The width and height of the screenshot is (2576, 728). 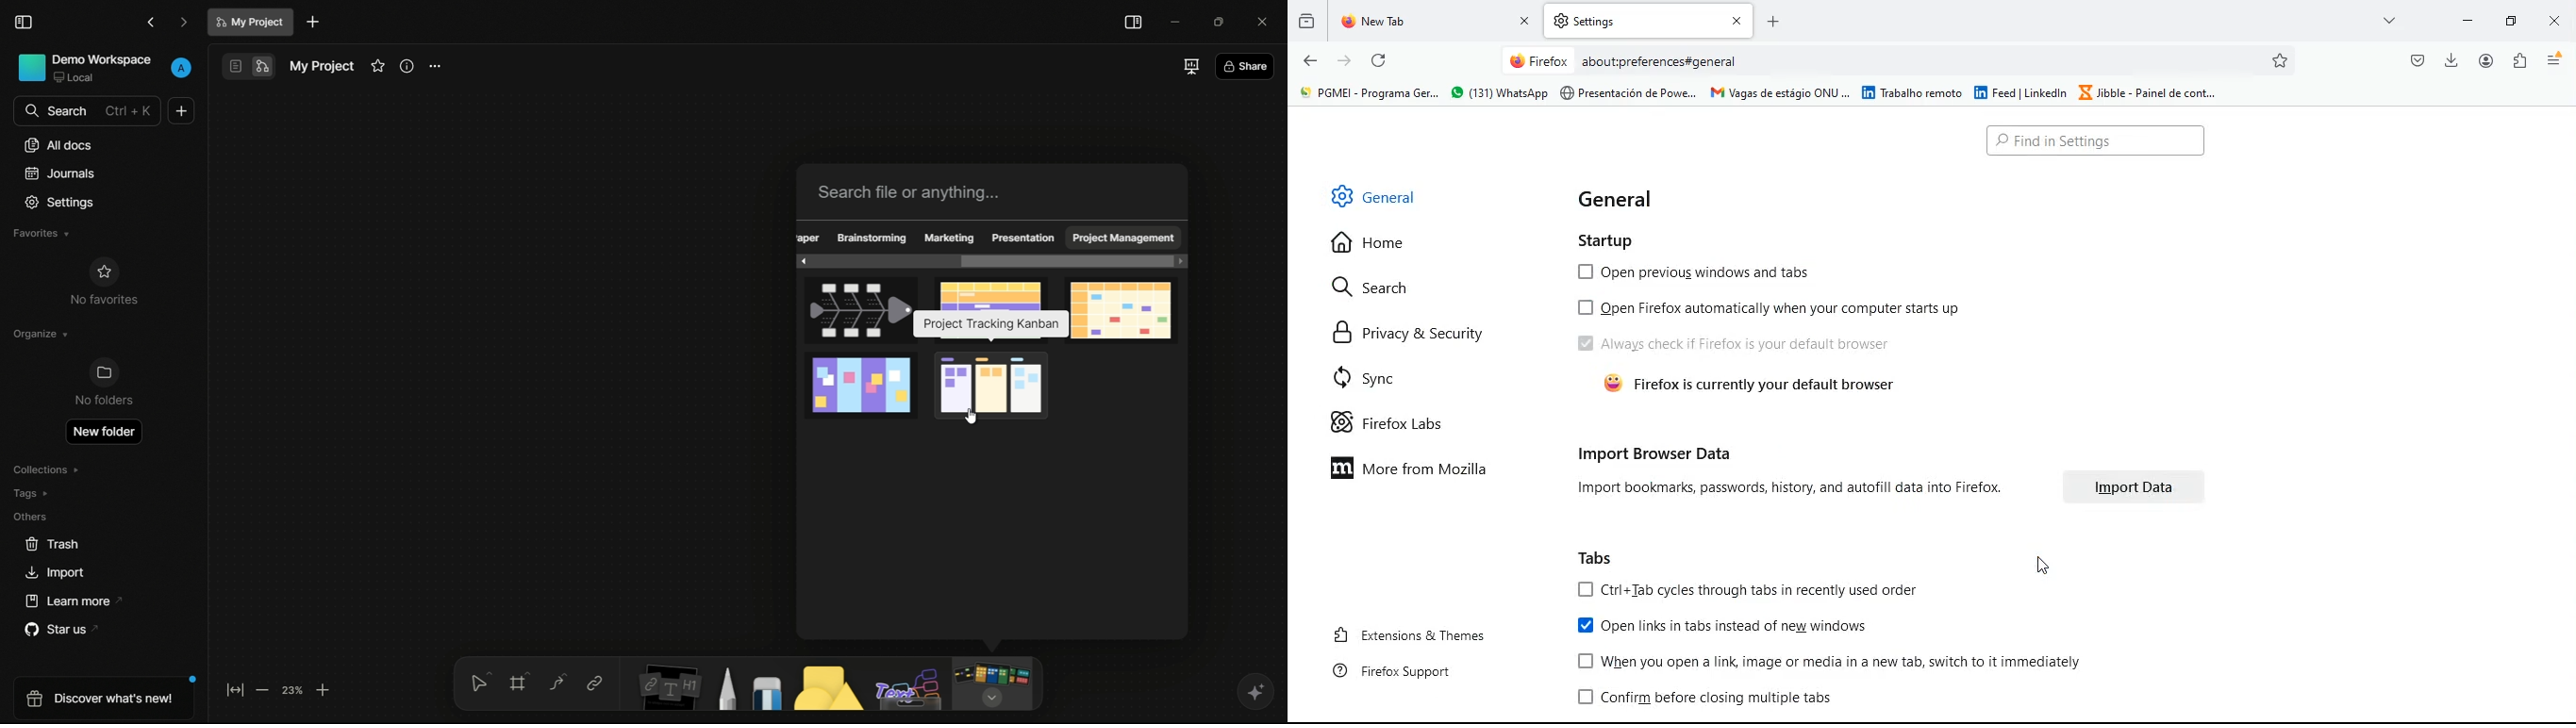 I want to click on notes, so click(x=669, y=686).